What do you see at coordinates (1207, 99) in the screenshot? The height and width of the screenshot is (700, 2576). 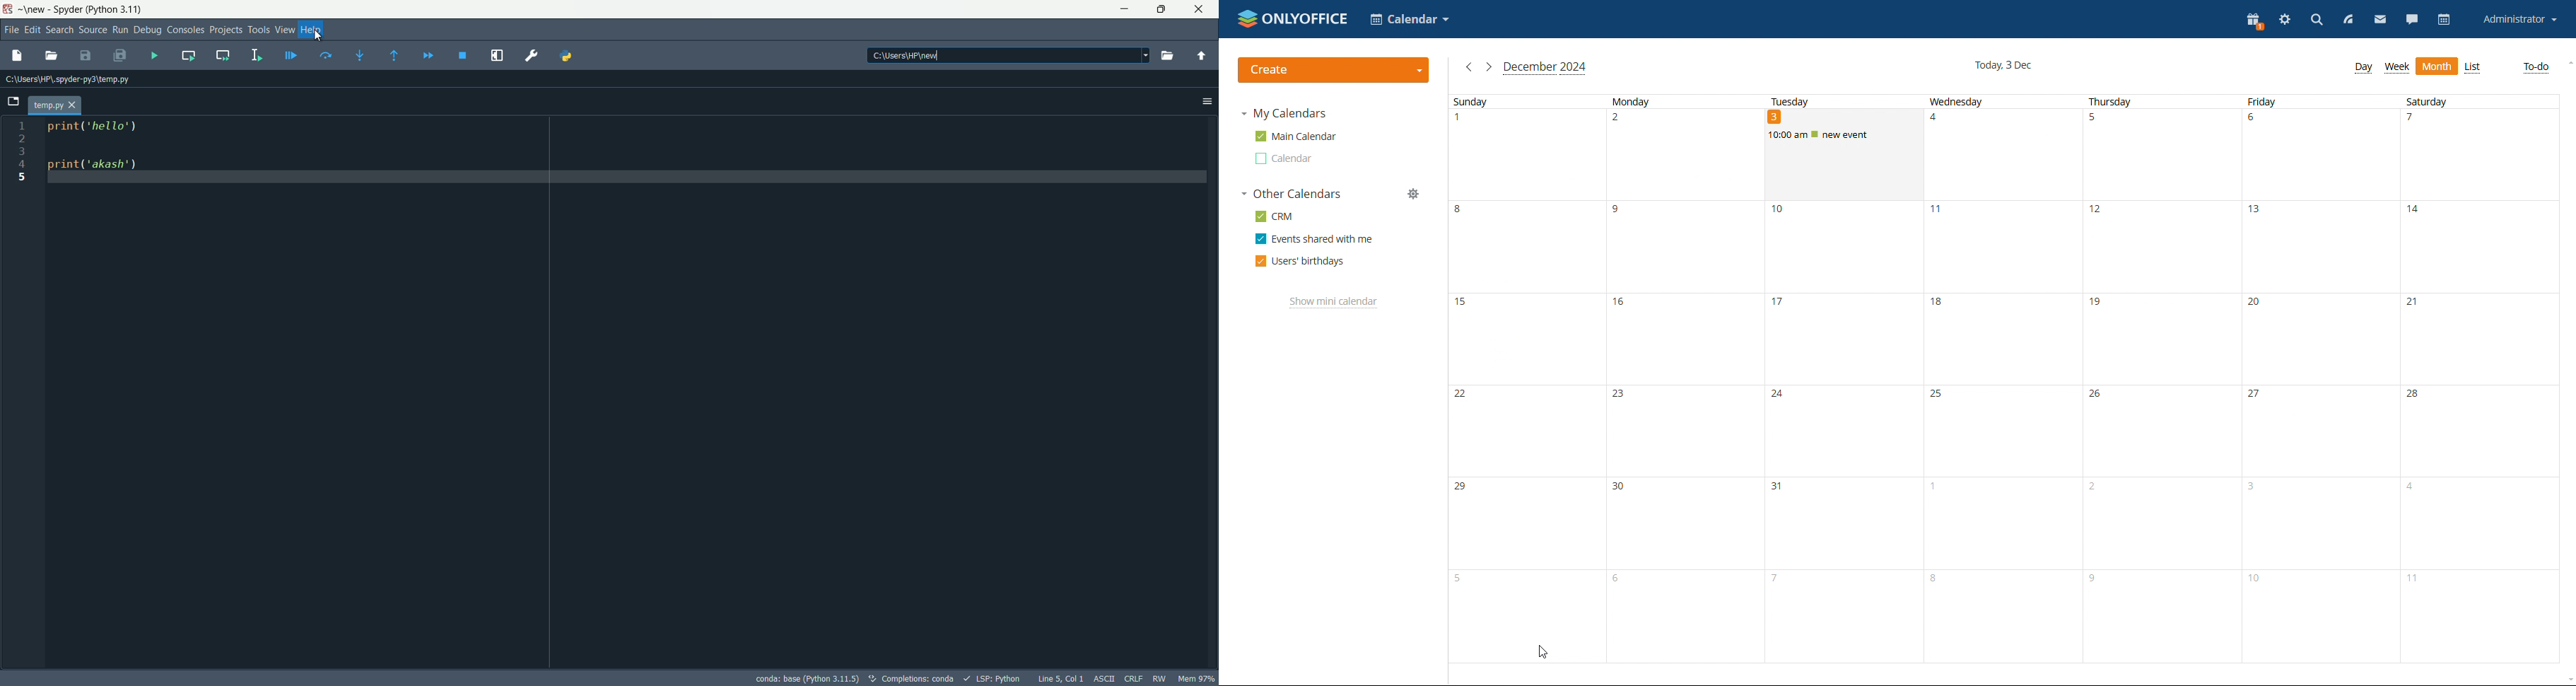 I see `options` at bounding box center [1207, 99].